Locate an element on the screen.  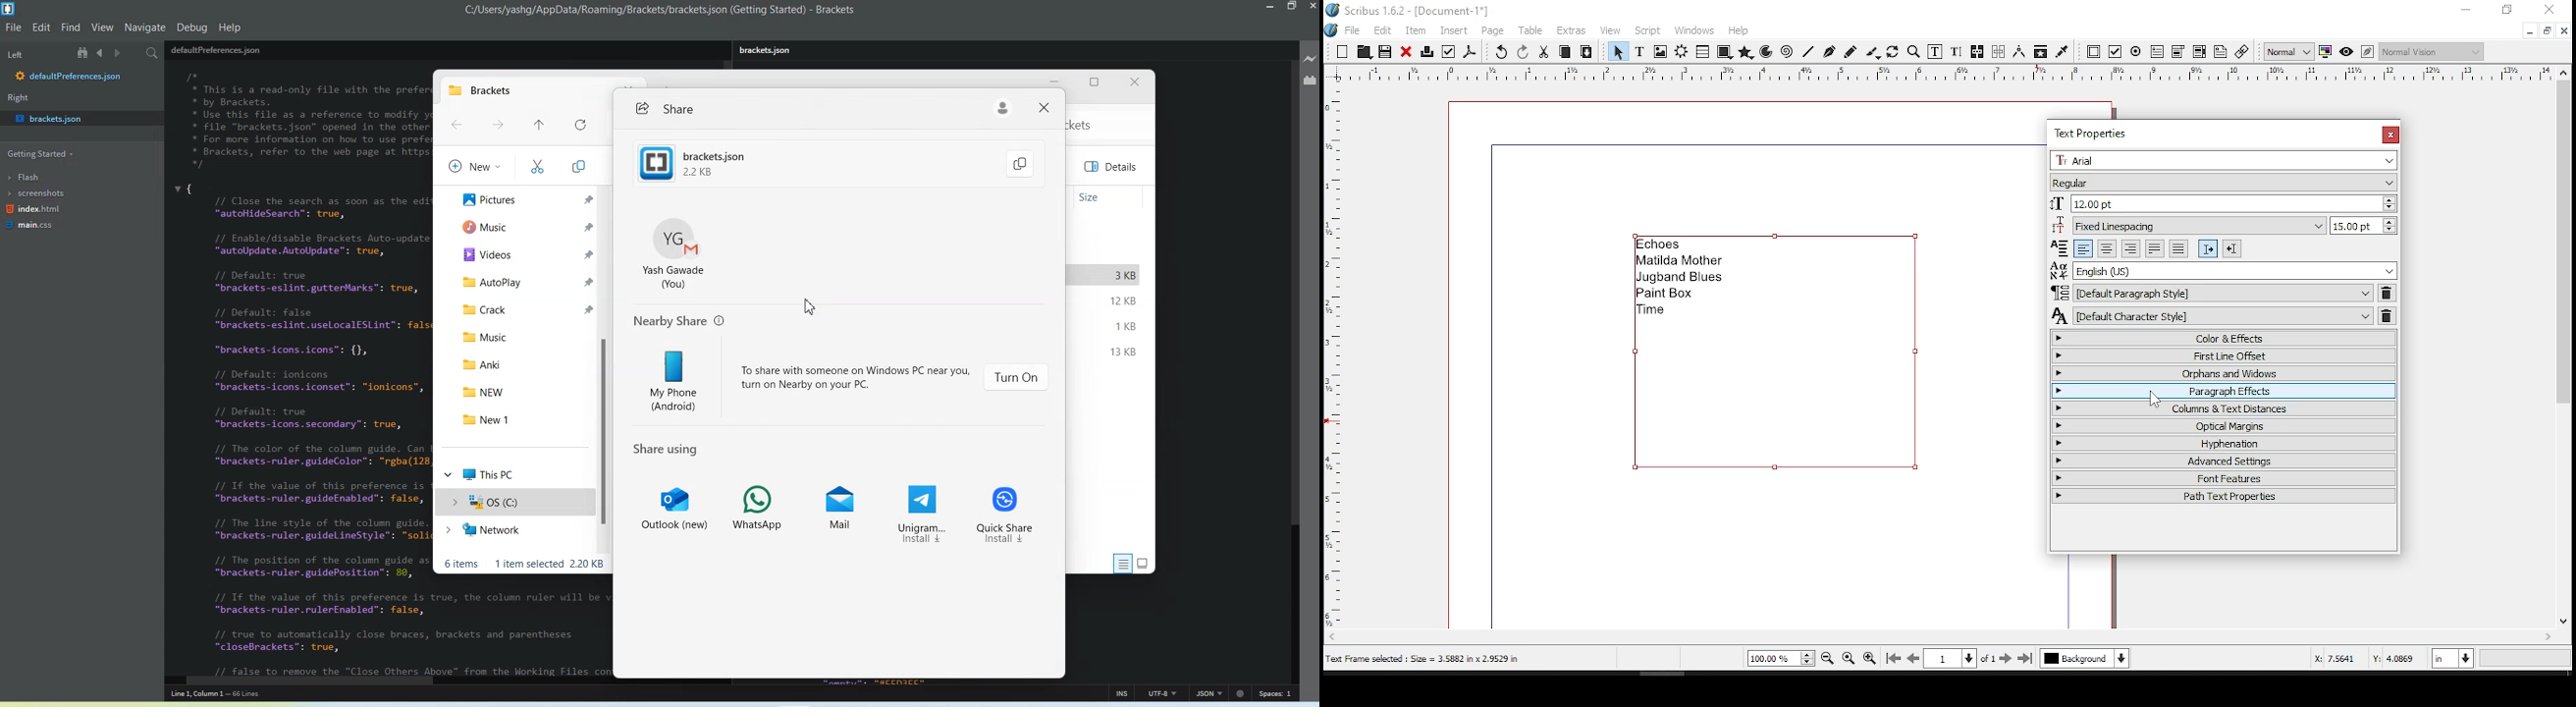
columns and text distances is located at coordinates (2224, 408).